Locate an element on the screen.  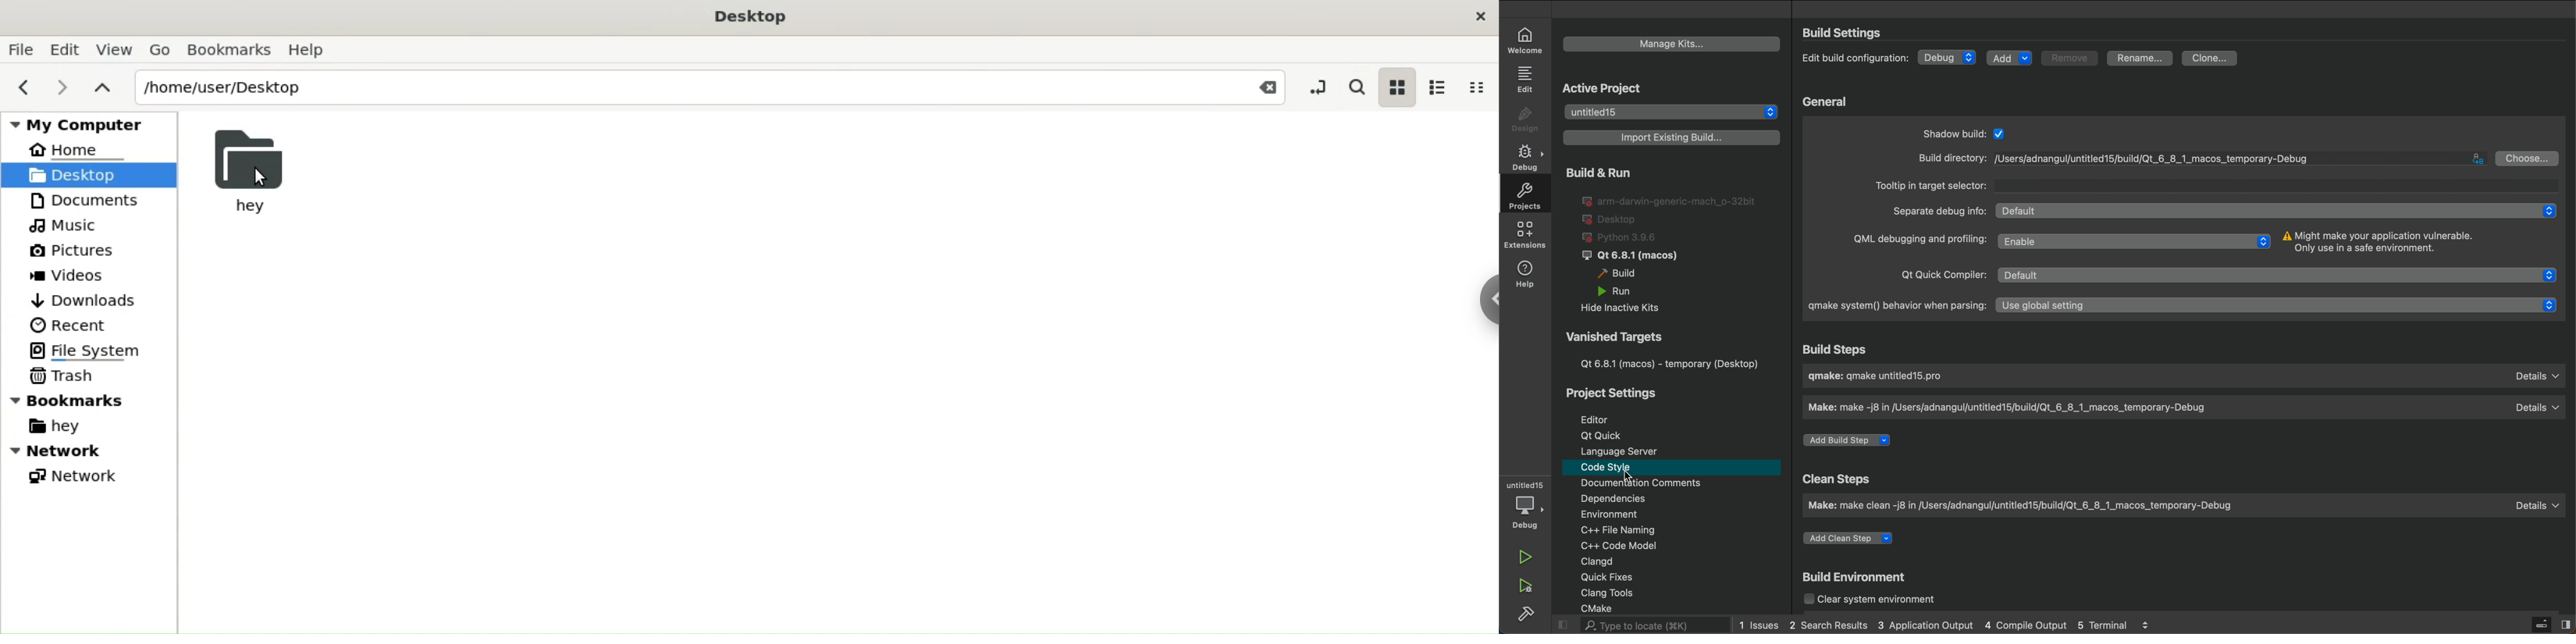
 is located at coordinates (2010, 57).